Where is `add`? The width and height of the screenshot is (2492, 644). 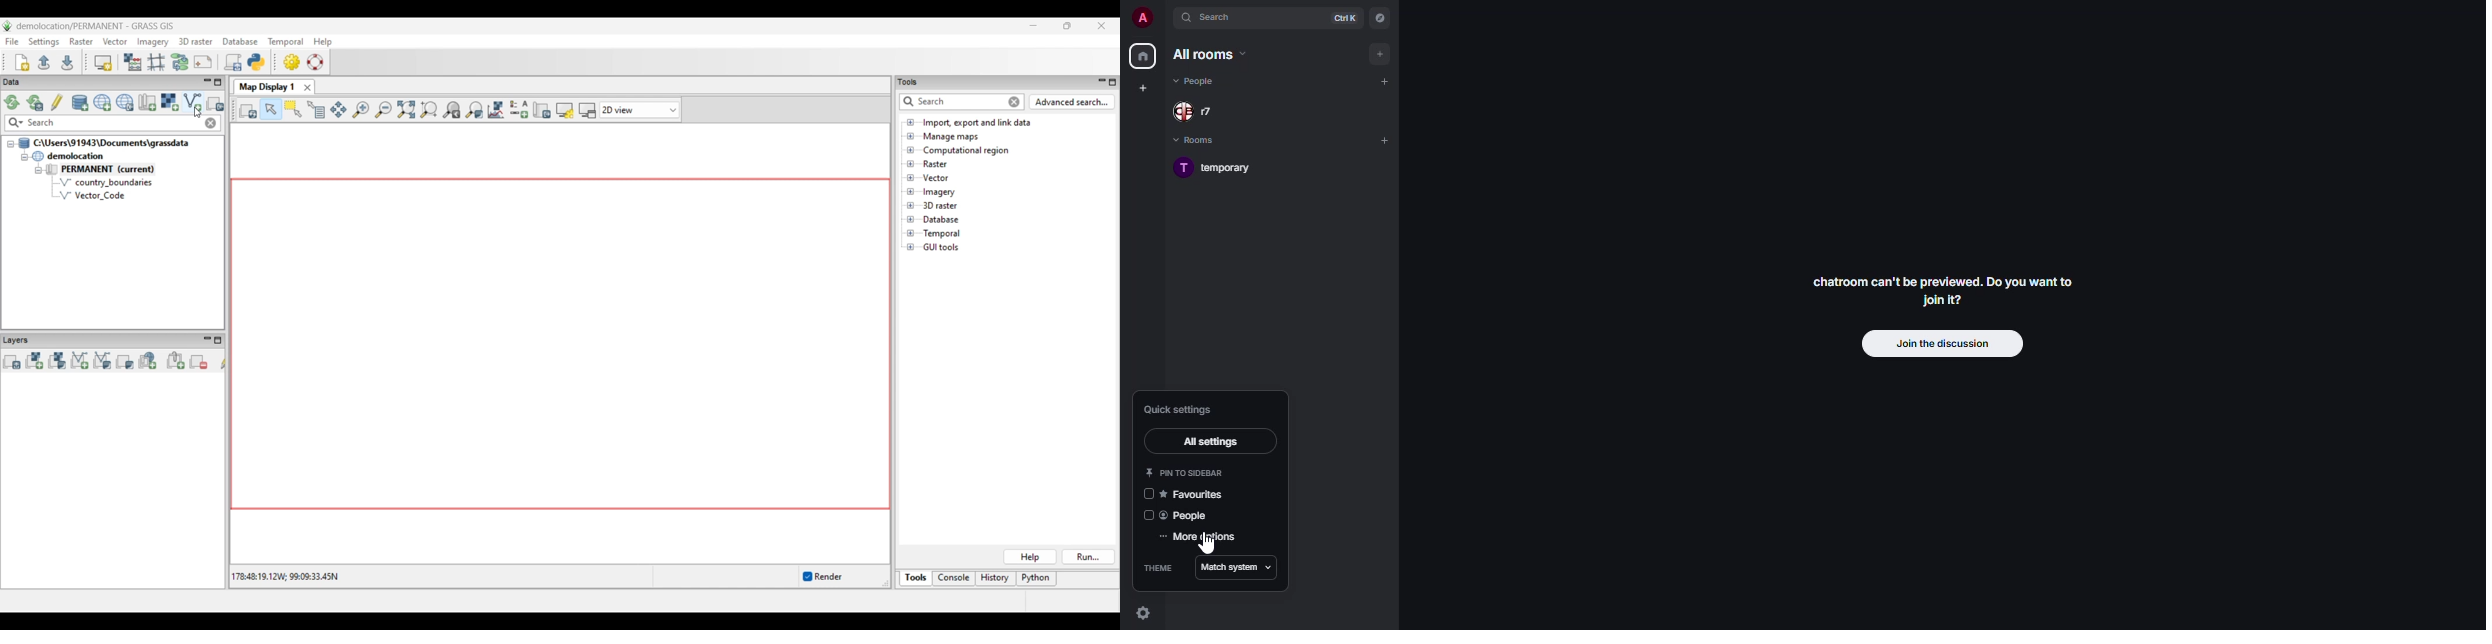 add is located at coordinates (1386, 140).